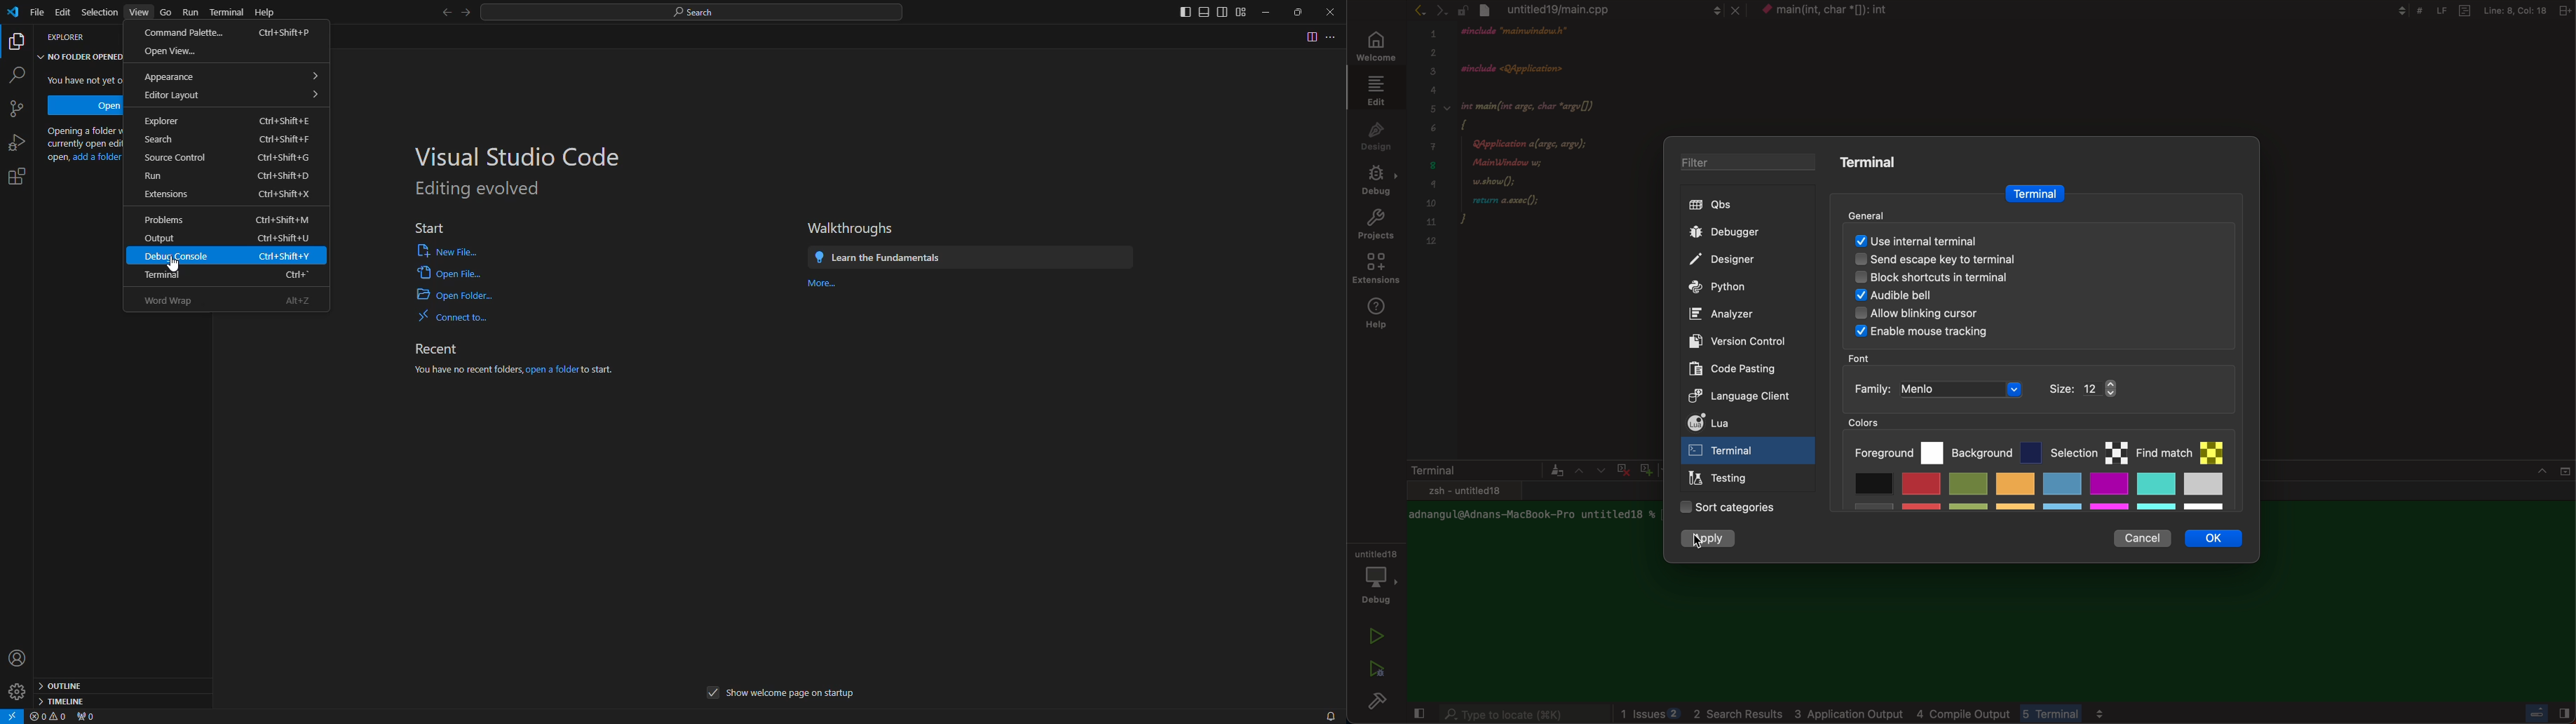 This screenshot has height=728, width=2576. Describe the element at coordinates (1862, 358) in the screenshot. I see `font` at that location.